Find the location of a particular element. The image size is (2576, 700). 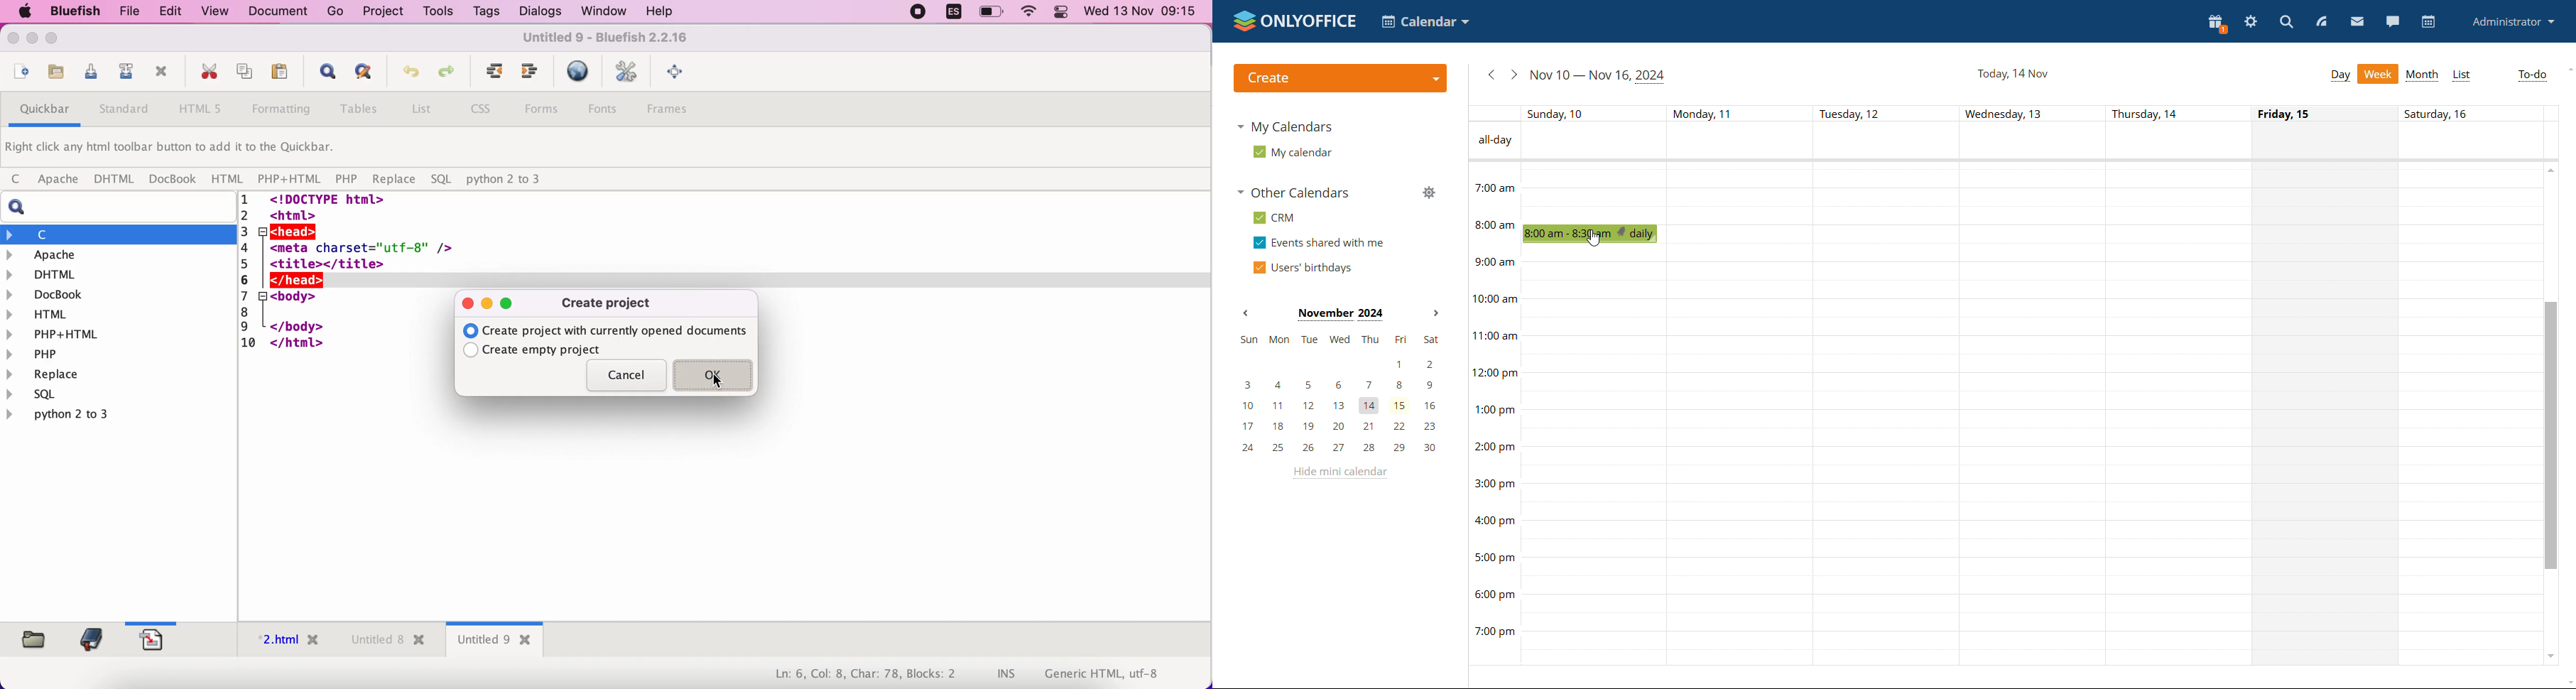

bluefish is located at coordinates (71, 11).